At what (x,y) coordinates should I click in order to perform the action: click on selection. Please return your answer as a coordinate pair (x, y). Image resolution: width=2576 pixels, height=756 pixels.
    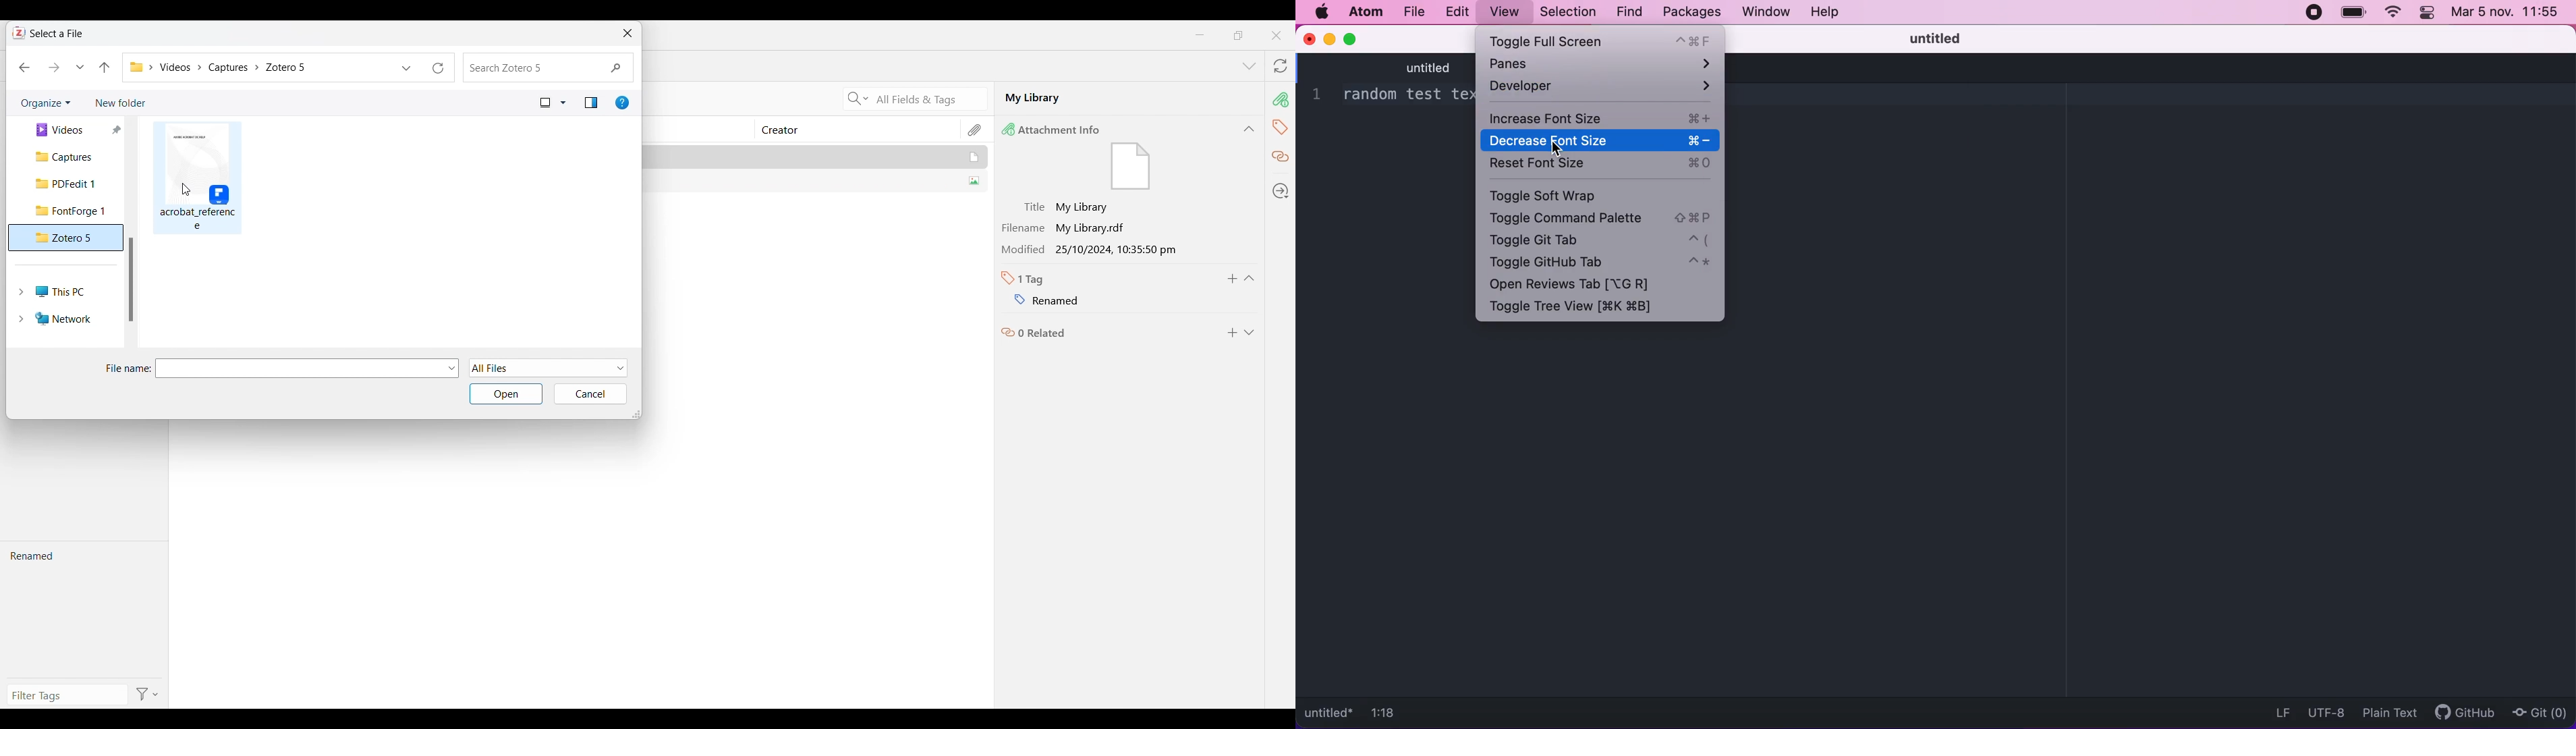
    Looking at the image, I should click on (1571, 12).